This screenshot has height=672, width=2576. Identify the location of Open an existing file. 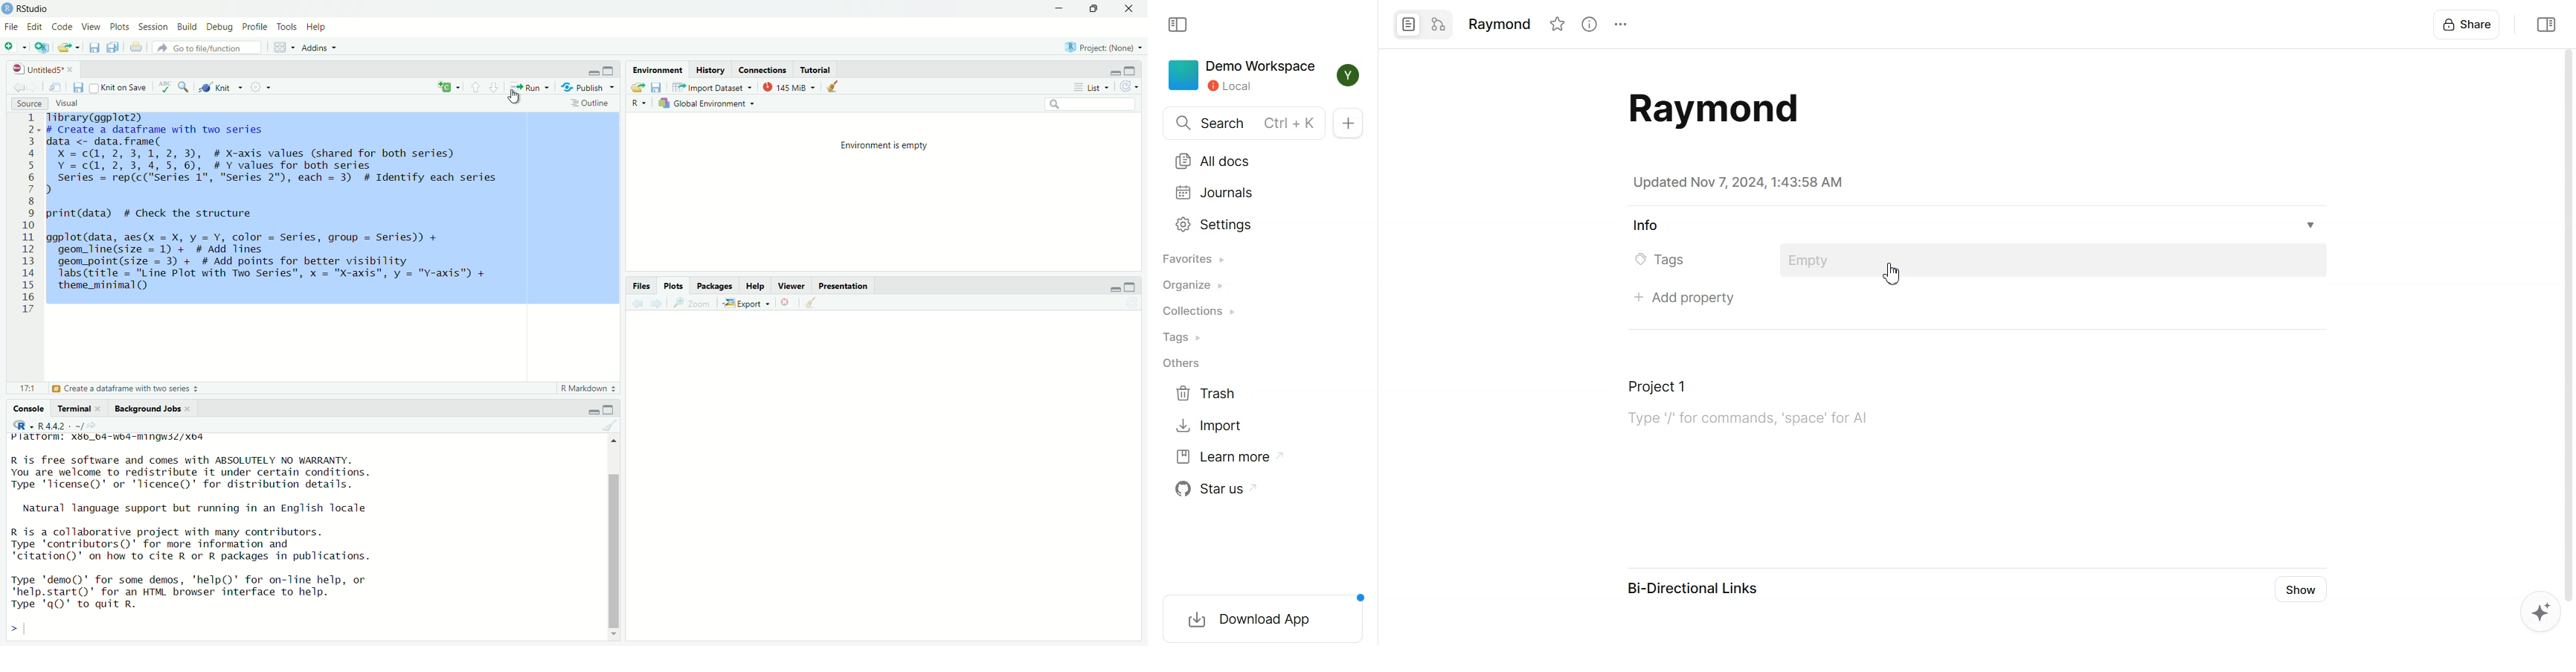
(68, 47).